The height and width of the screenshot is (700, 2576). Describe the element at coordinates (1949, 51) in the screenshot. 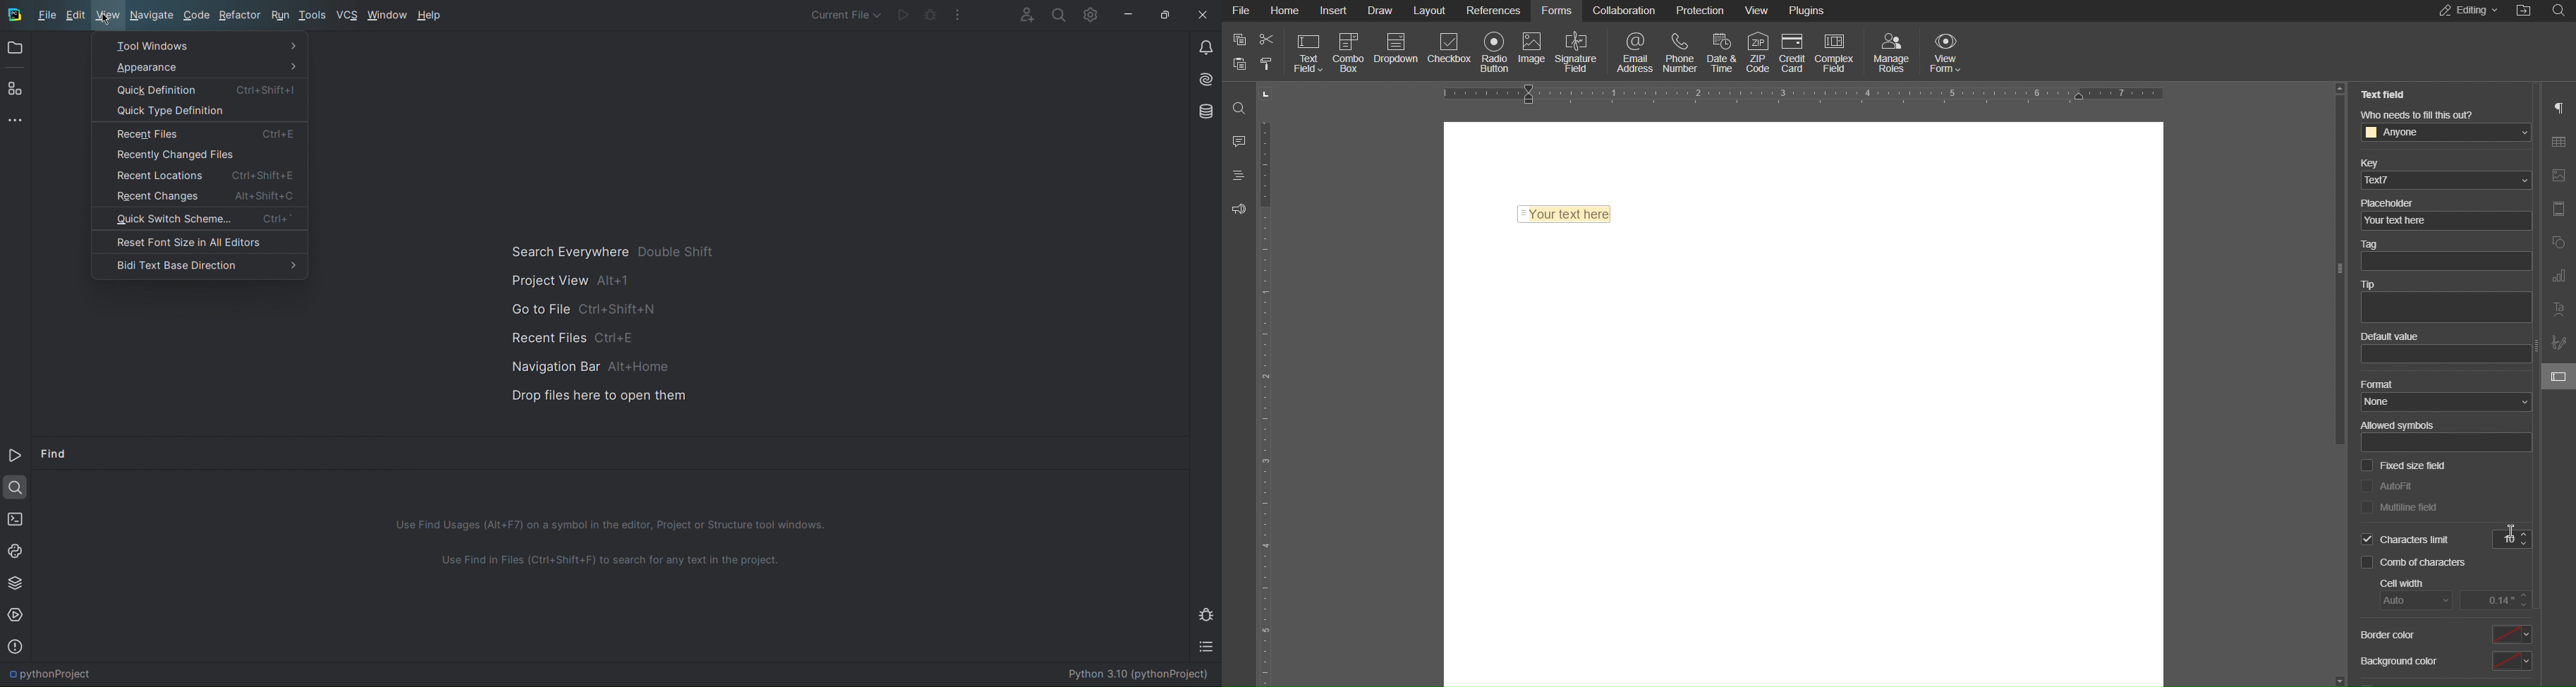

I see `View Form` at that location.